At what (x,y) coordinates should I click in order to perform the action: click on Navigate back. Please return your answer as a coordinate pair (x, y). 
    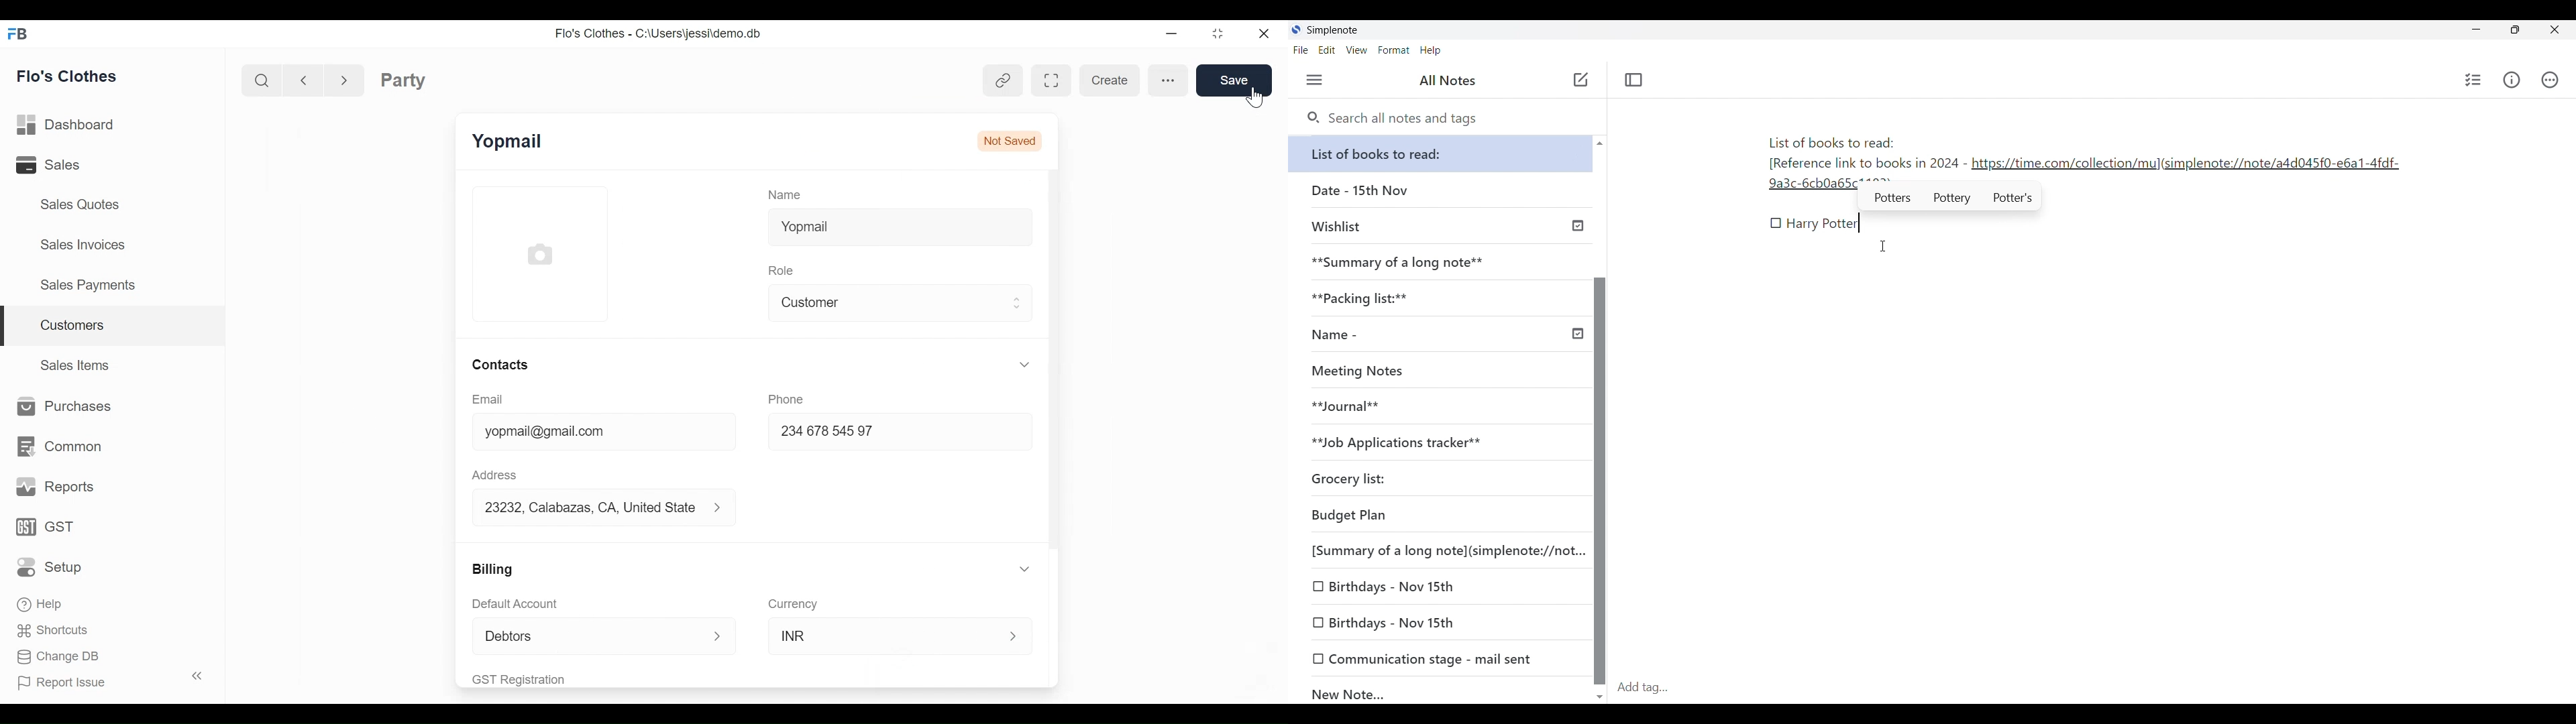
    Looking at the image, I should click on (302, 79).